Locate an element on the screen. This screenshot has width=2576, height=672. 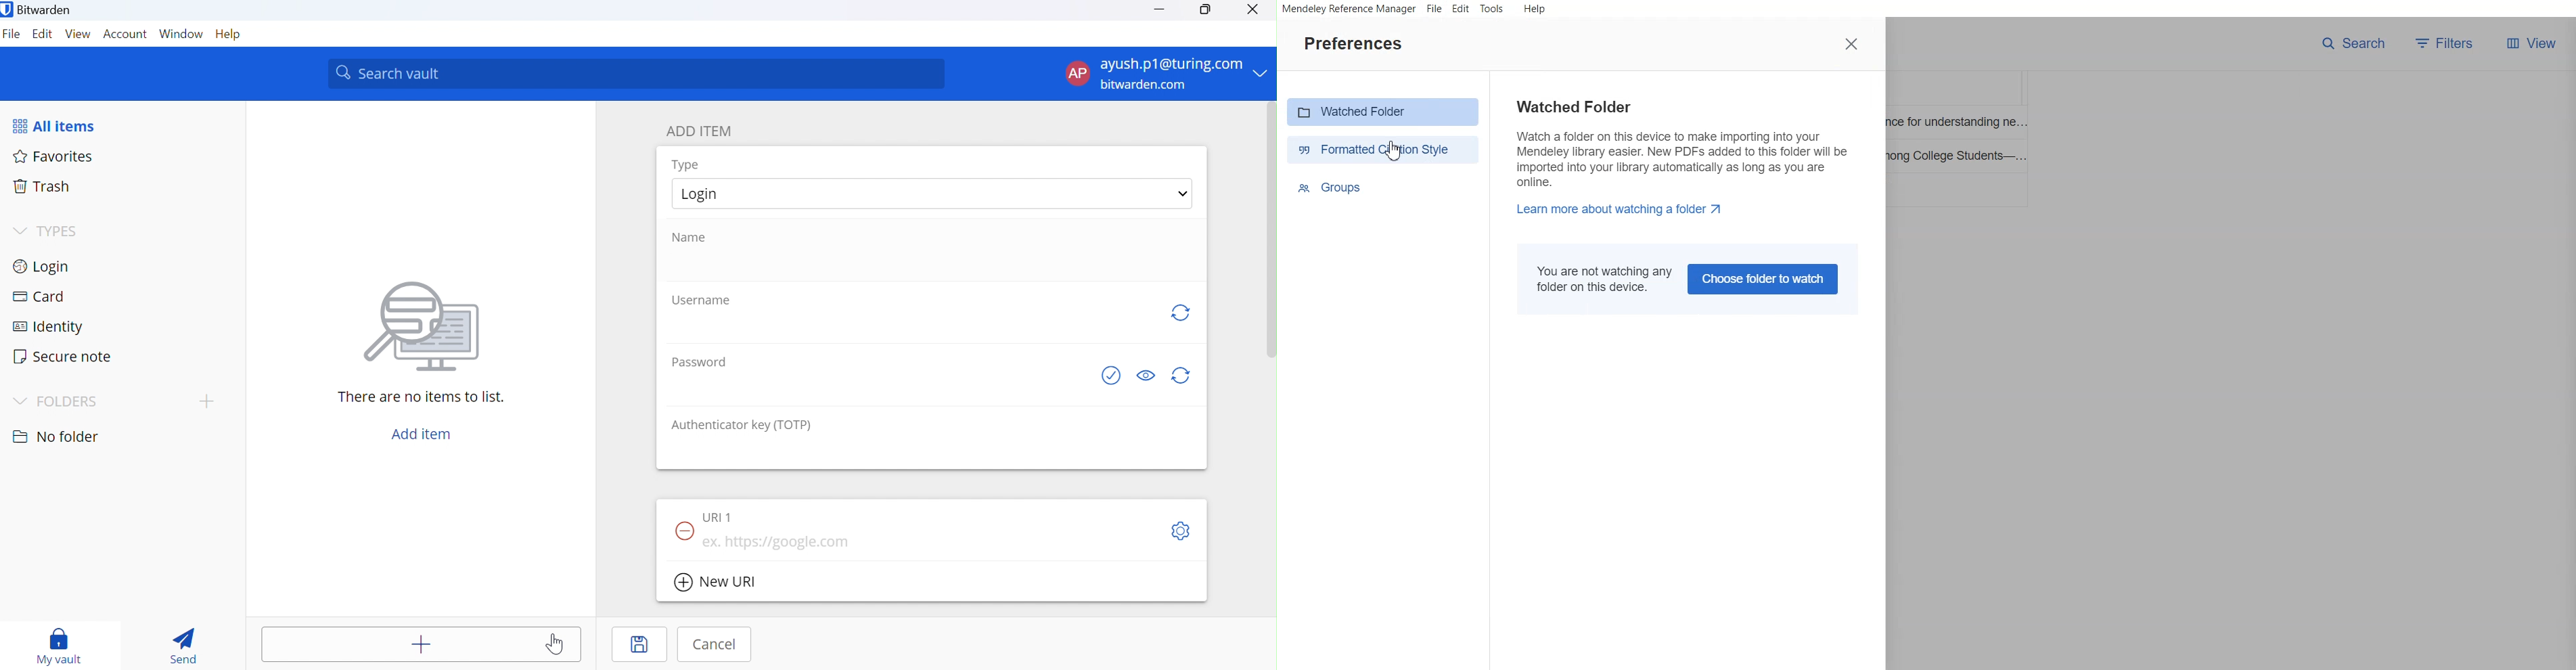
Help is located at coordinates (1533, 8).